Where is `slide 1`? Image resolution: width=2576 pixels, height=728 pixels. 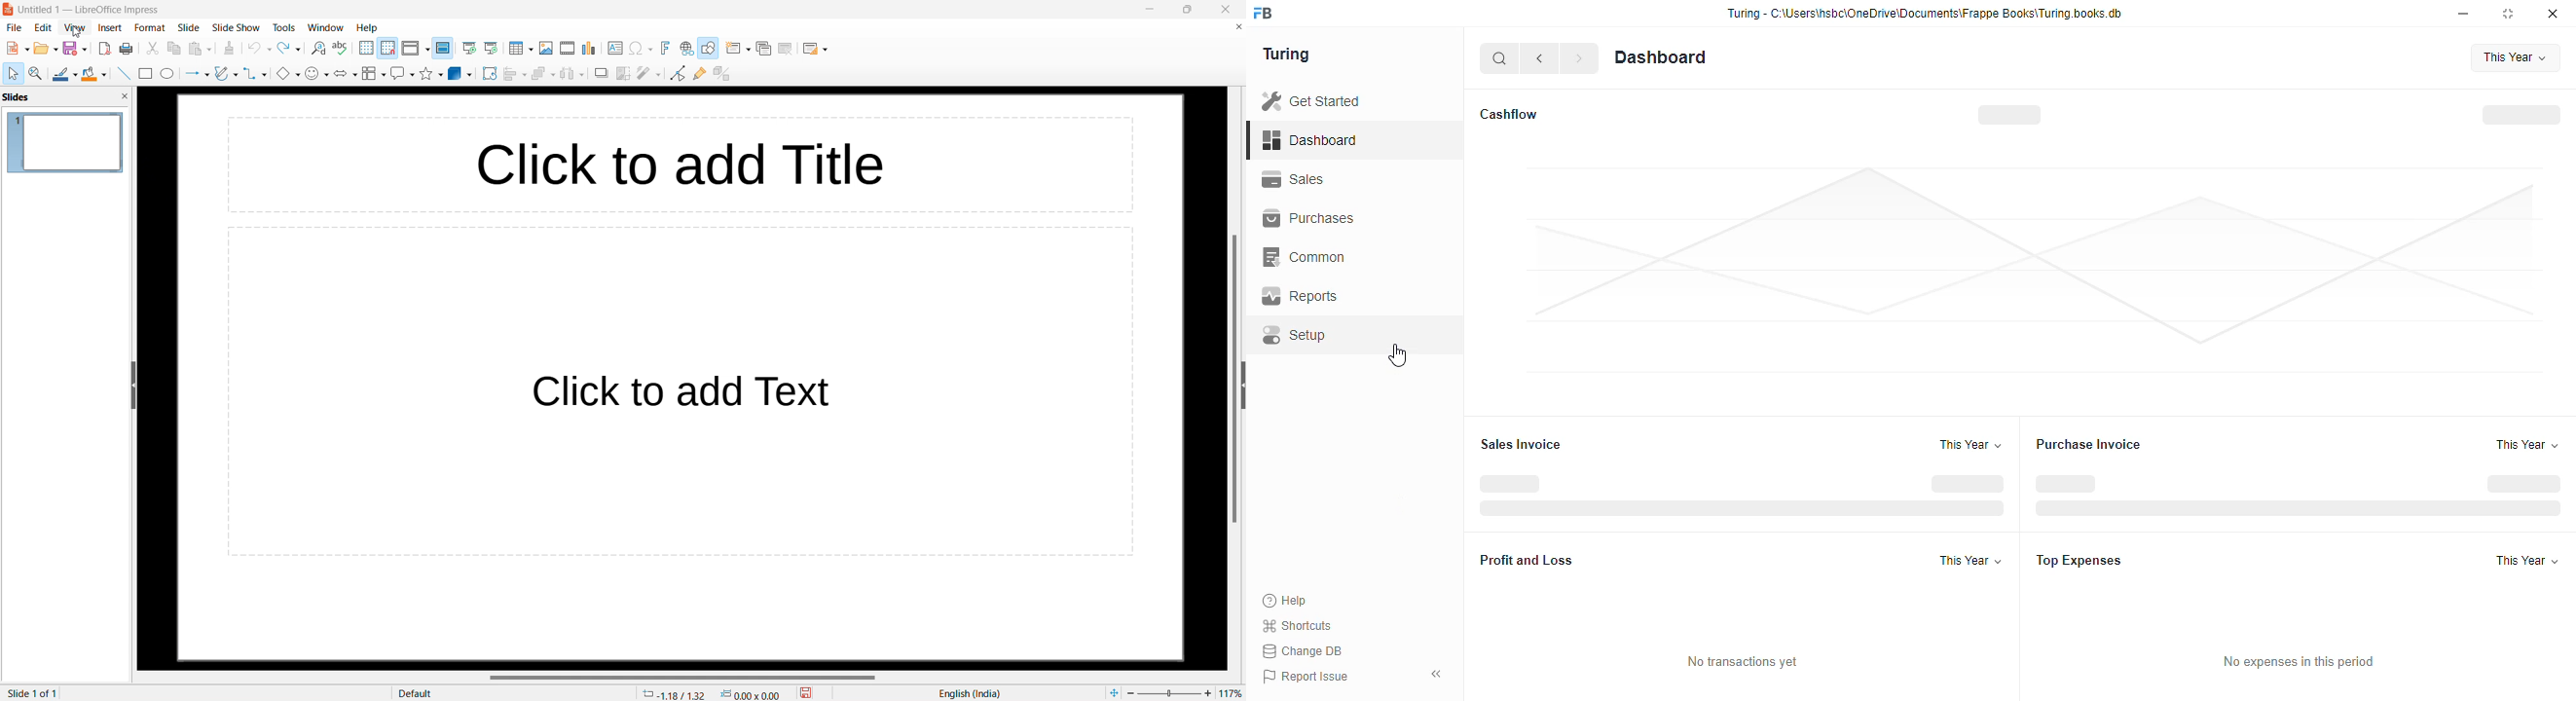
slide 1 is located at coordinates (66, 143).